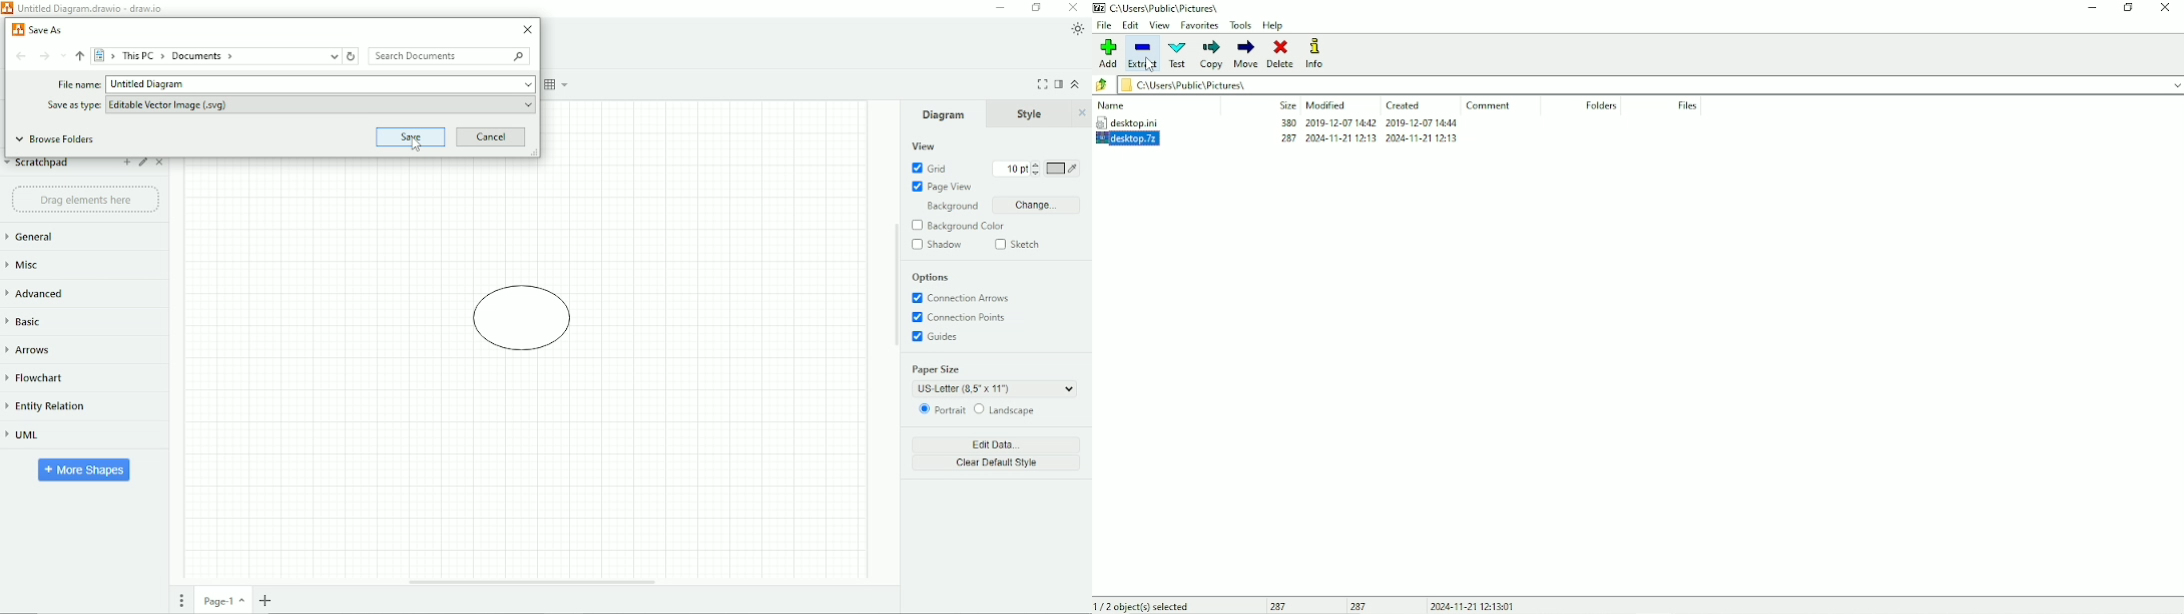  I want to click on Tools, so click(1241, 26).